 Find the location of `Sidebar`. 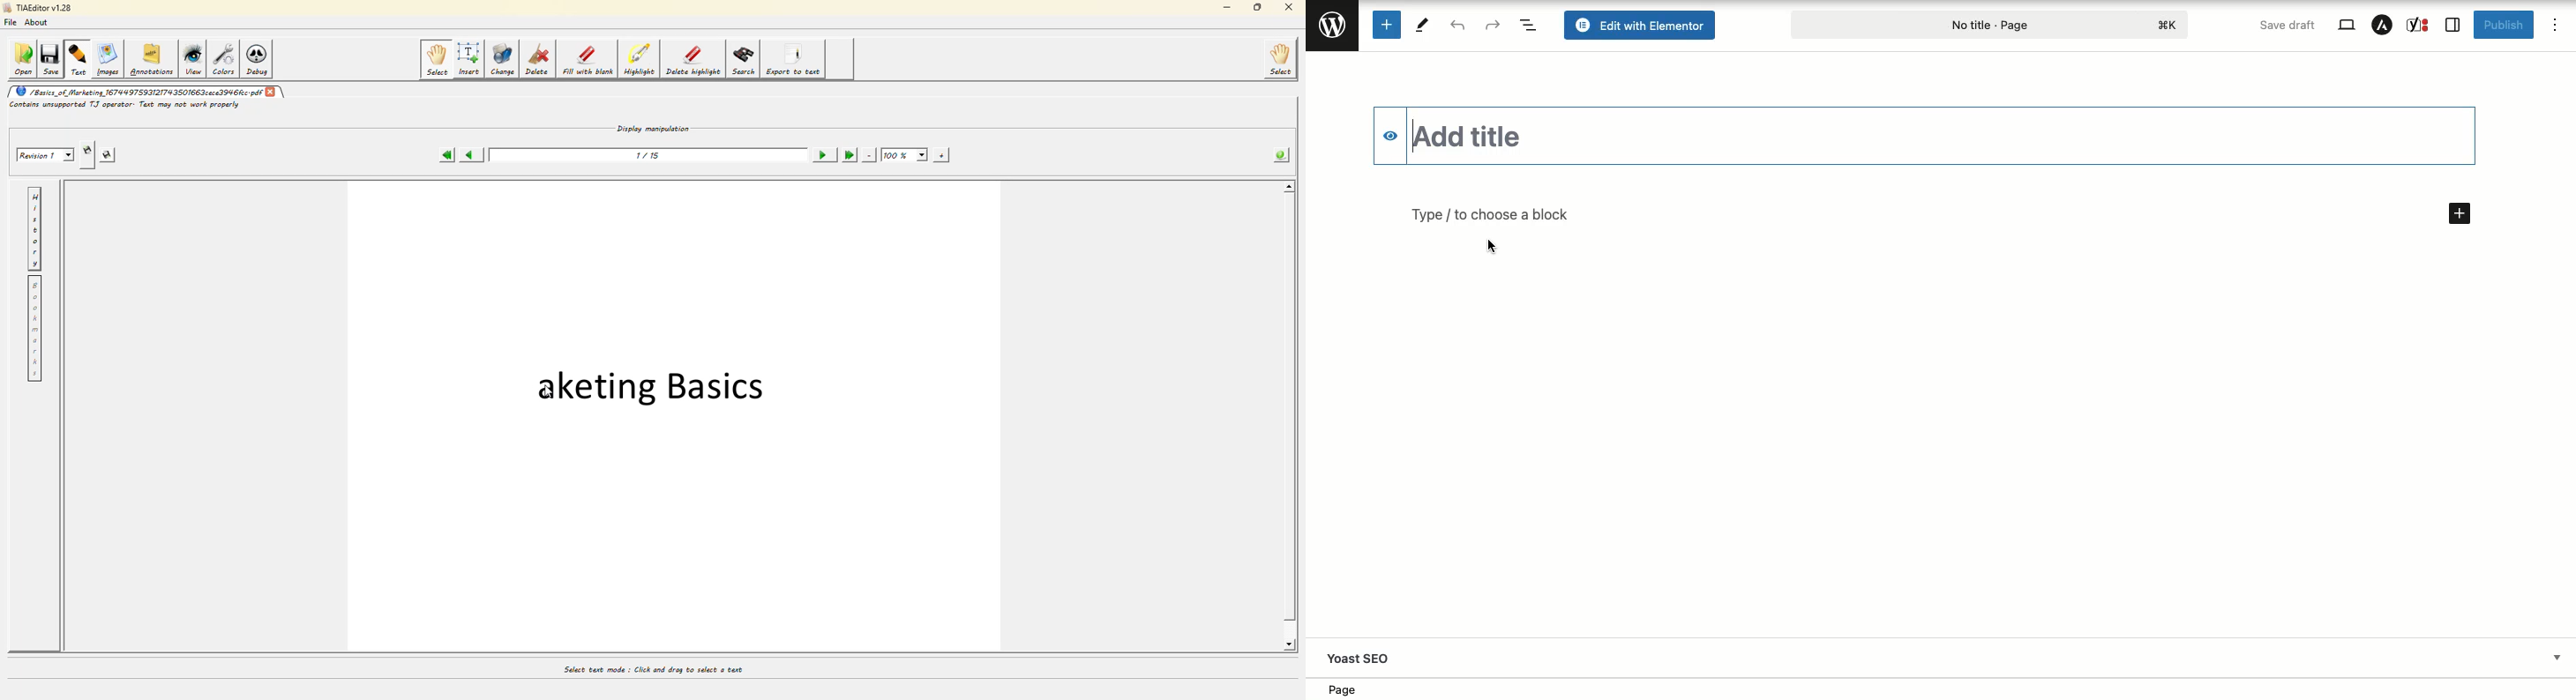

Sidebar is located at coordinates (2451, 26).